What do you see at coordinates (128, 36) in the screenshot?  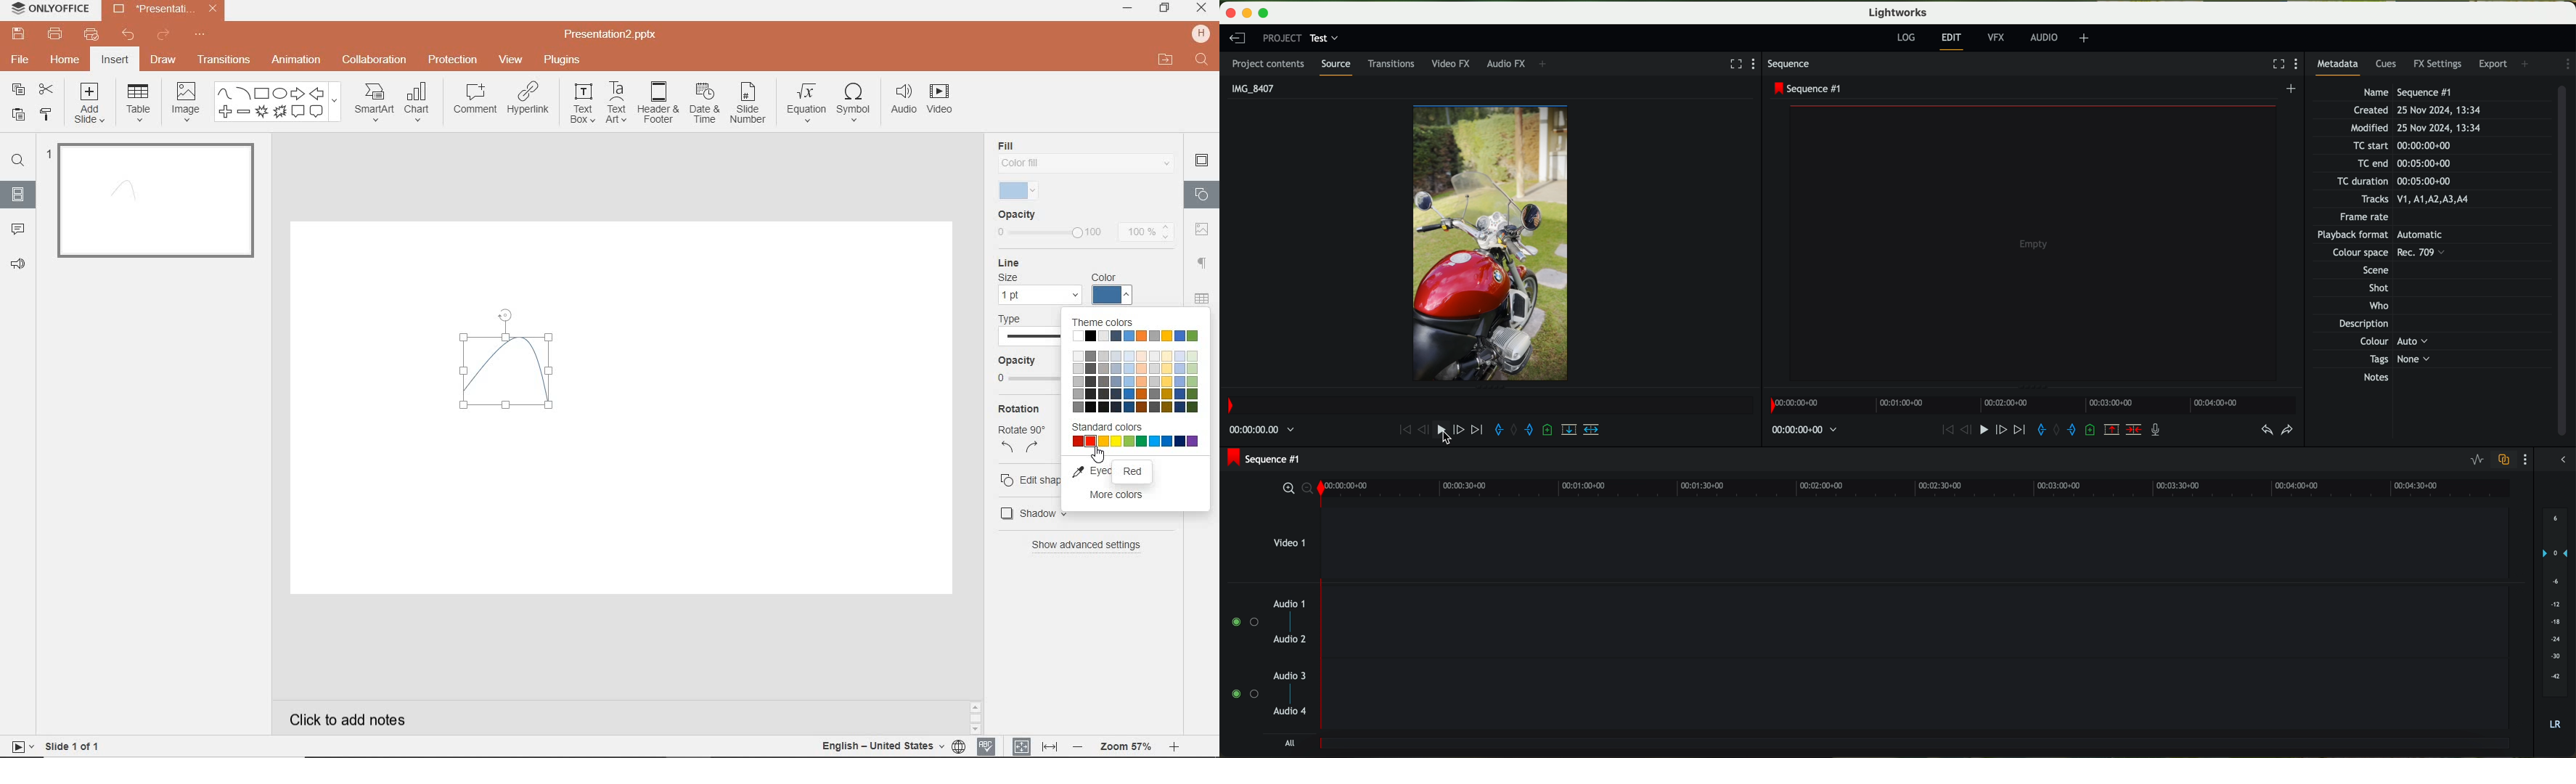 I see `UNDO` at bounding box center [128, 36].